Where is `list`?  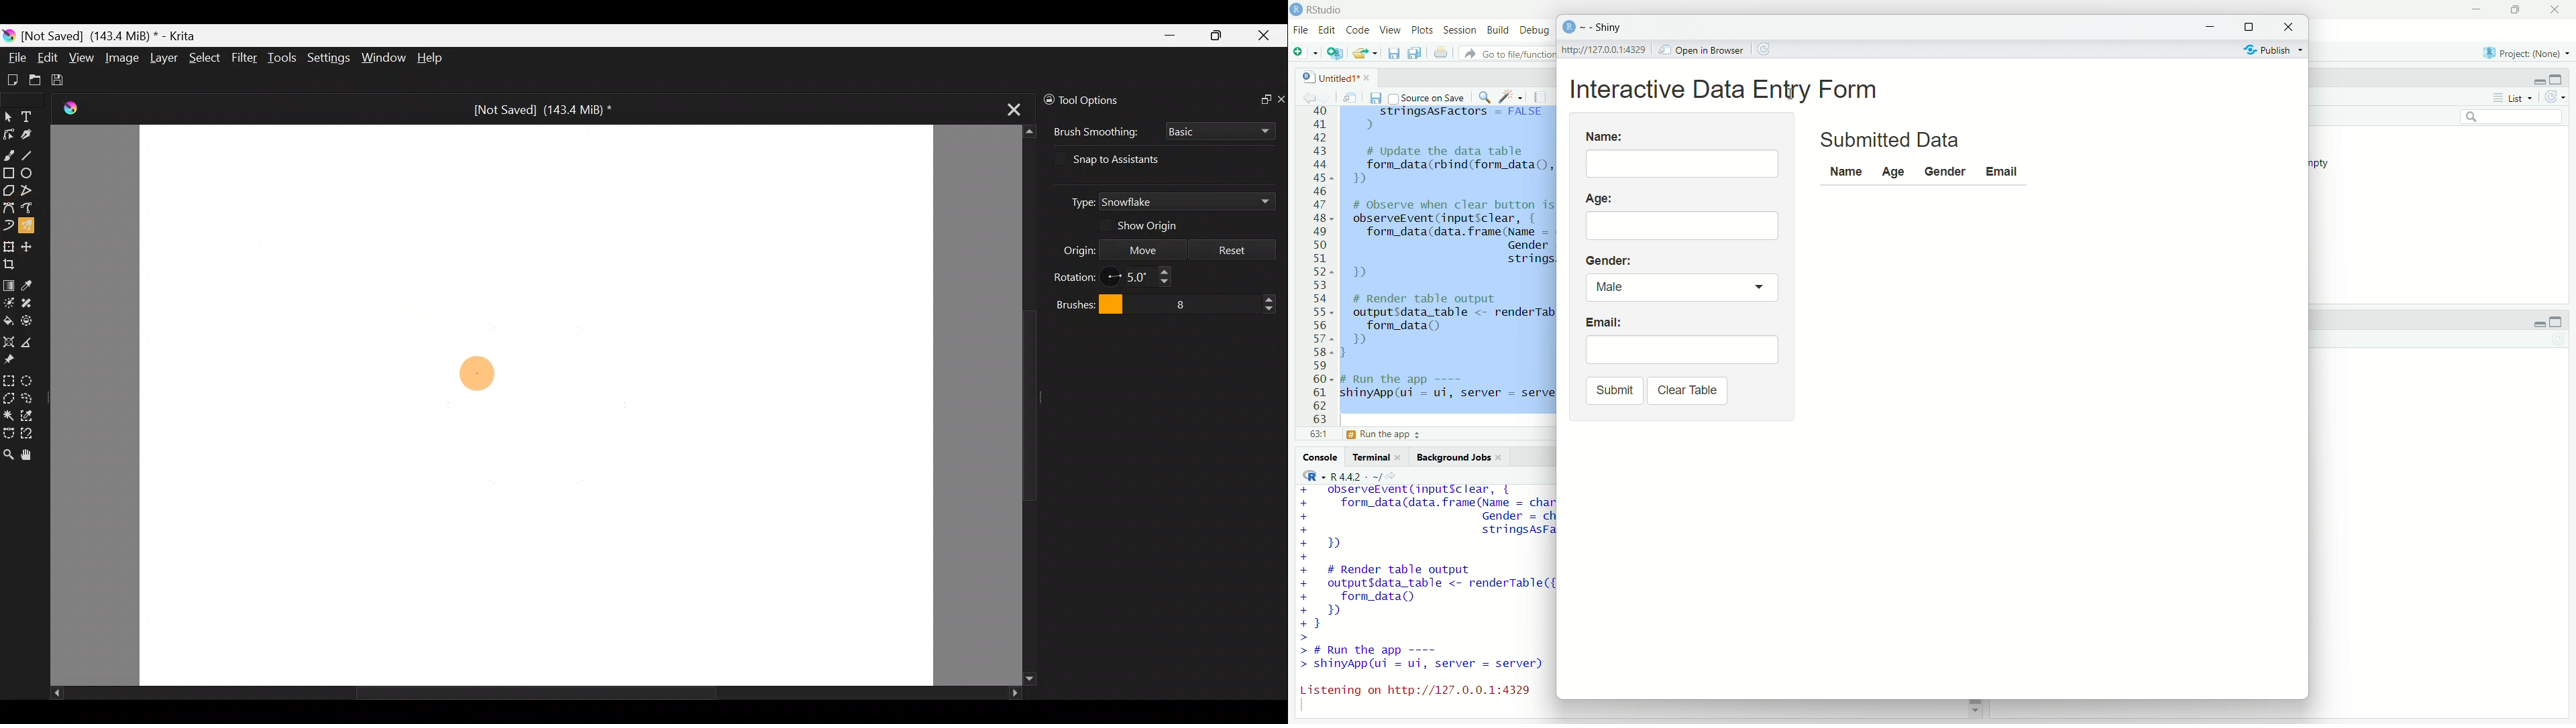 list is located at coordinates (2511, 99).